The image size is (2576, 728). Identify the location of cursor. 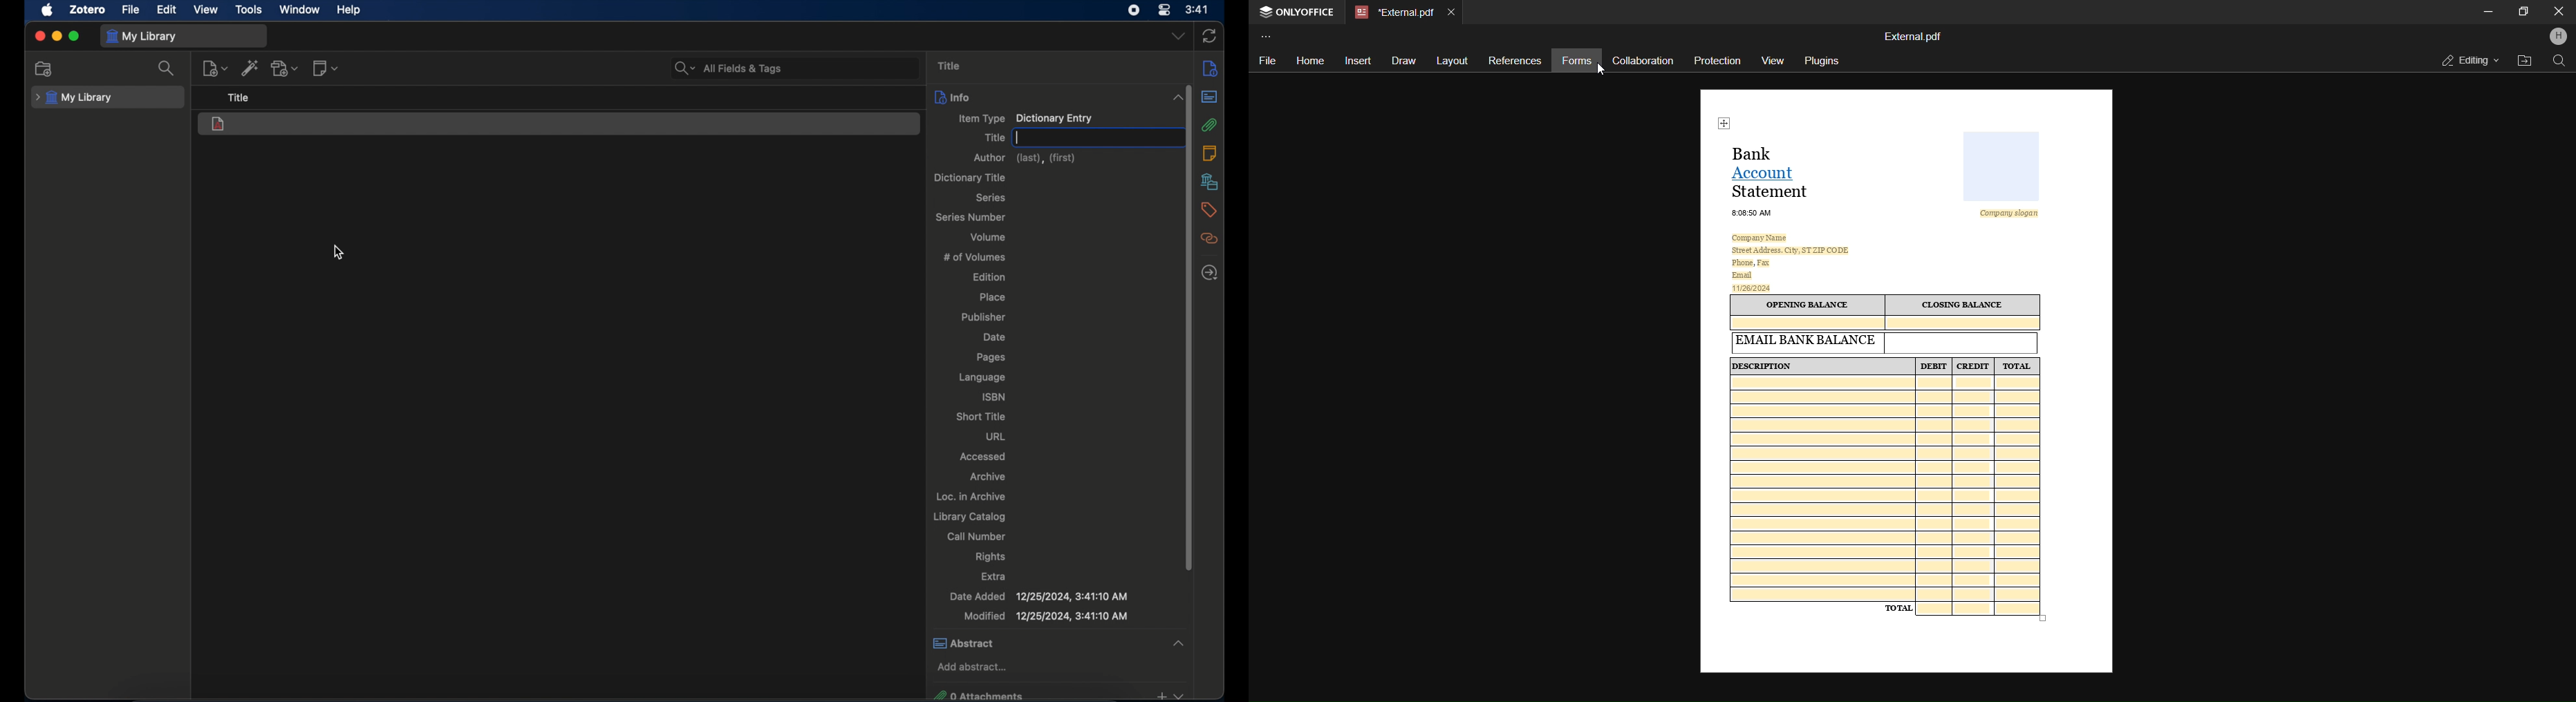
(1607, 81).